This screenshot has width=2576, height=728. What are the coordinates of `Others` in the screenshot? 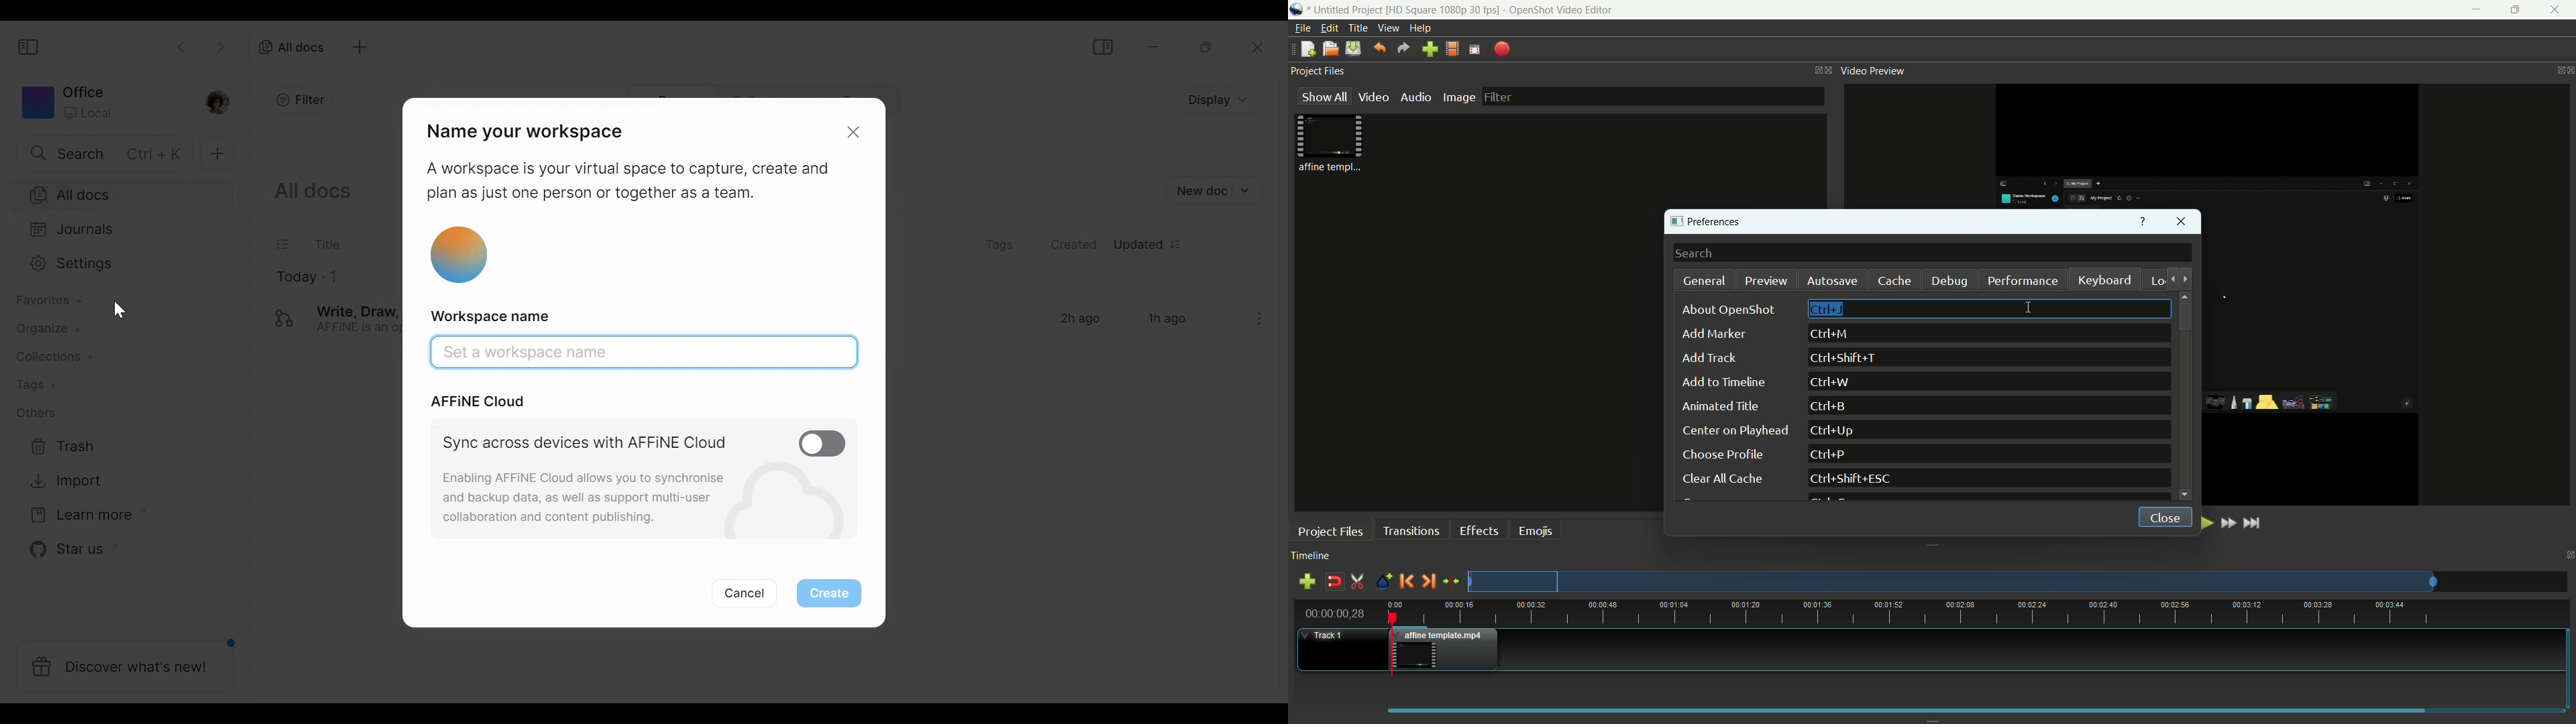 It's located at (34, 412).